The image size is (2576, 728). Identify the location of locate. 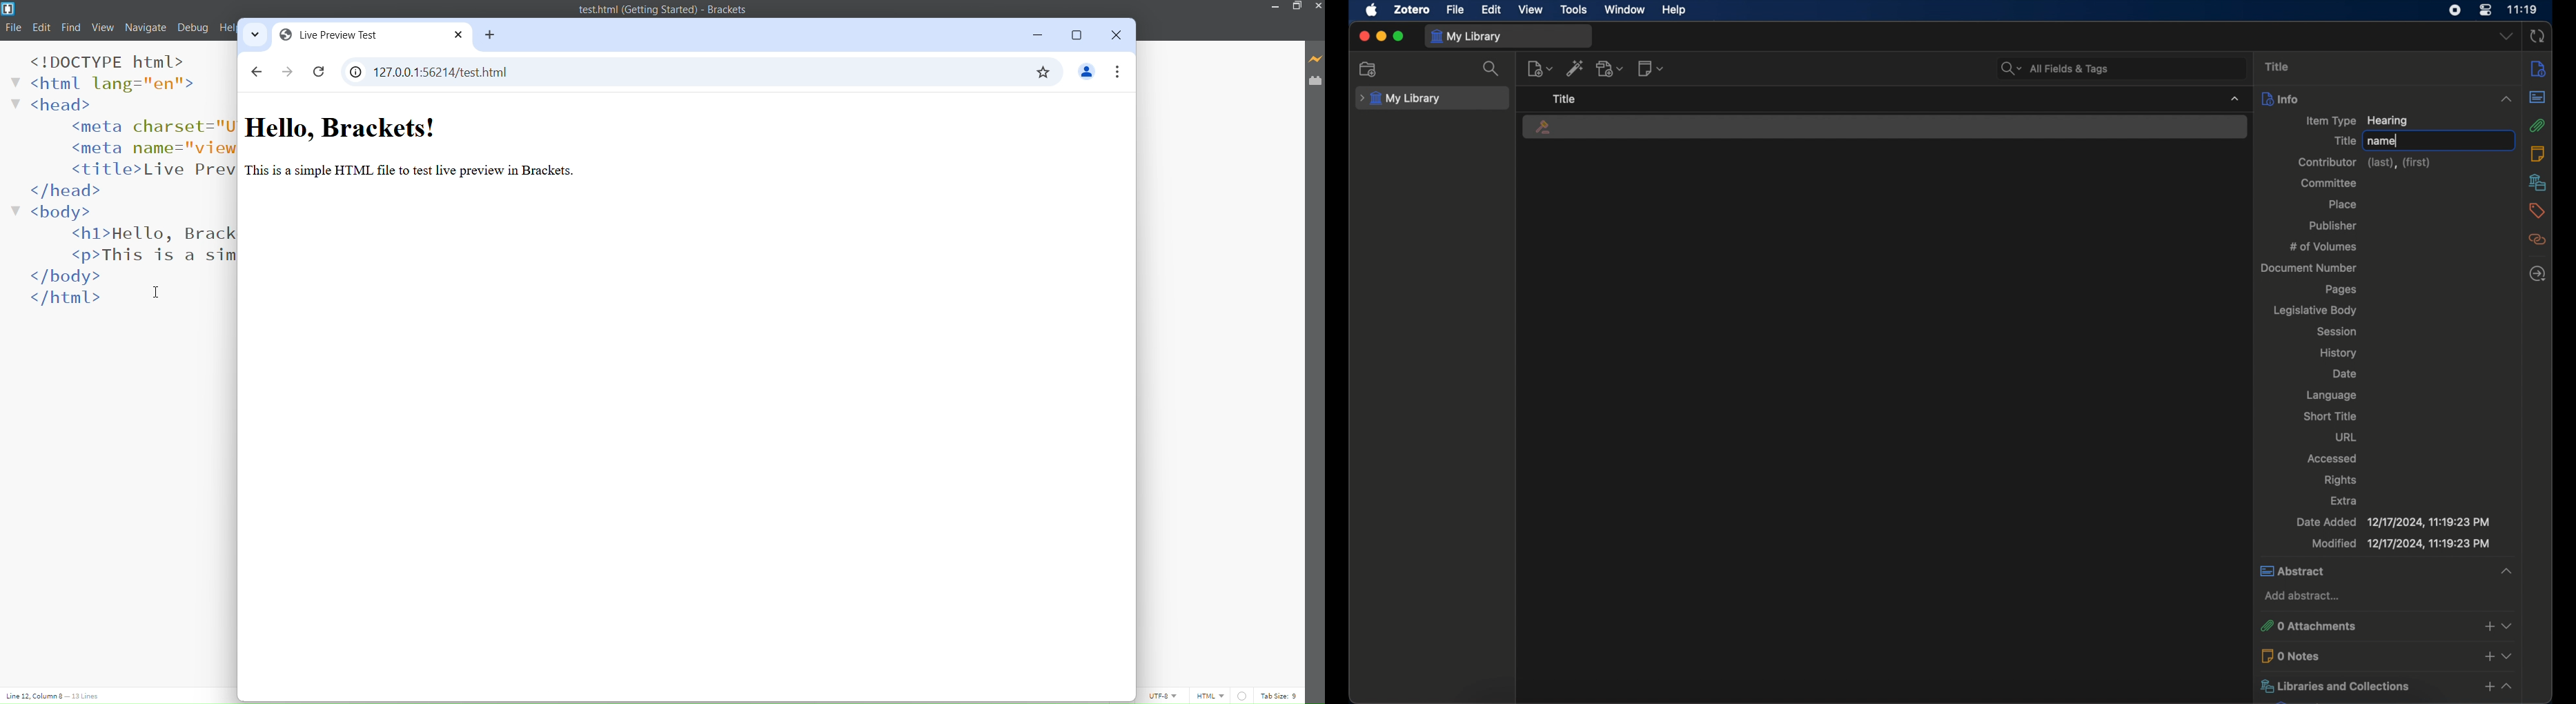
(2538, 273).